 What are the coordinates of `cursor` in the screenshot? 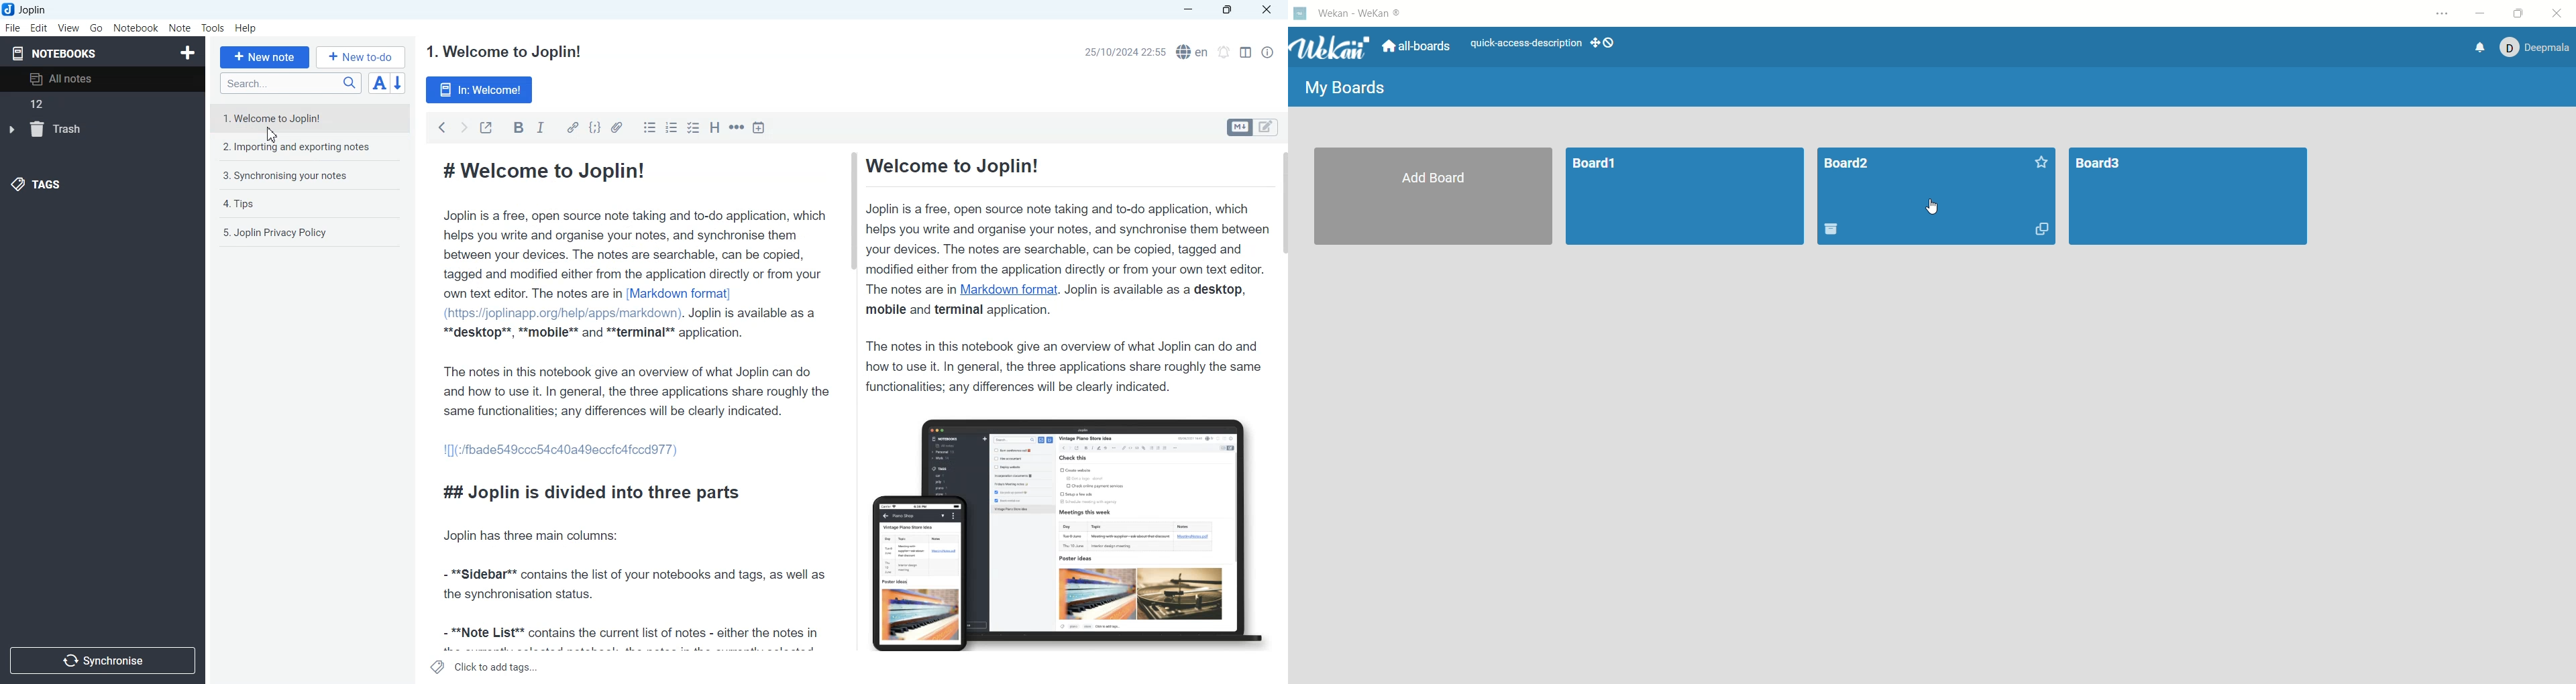 It's located at (1930, 205).